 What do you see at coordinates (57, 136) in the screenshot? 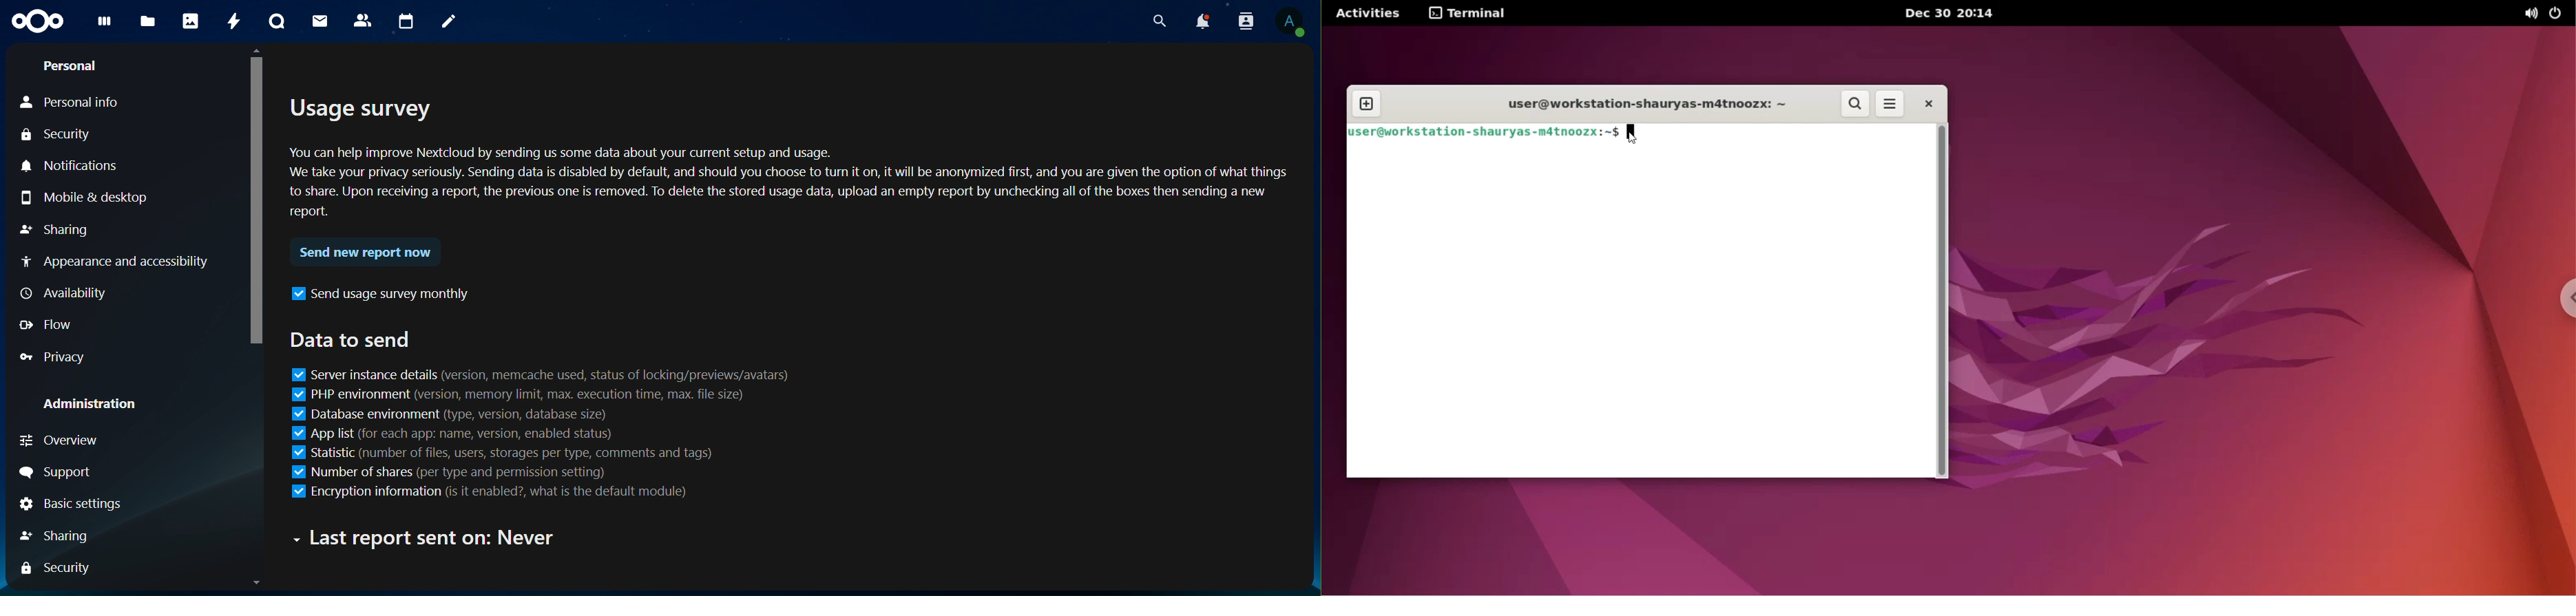
I see `Security` at bounding box center [57, 136].